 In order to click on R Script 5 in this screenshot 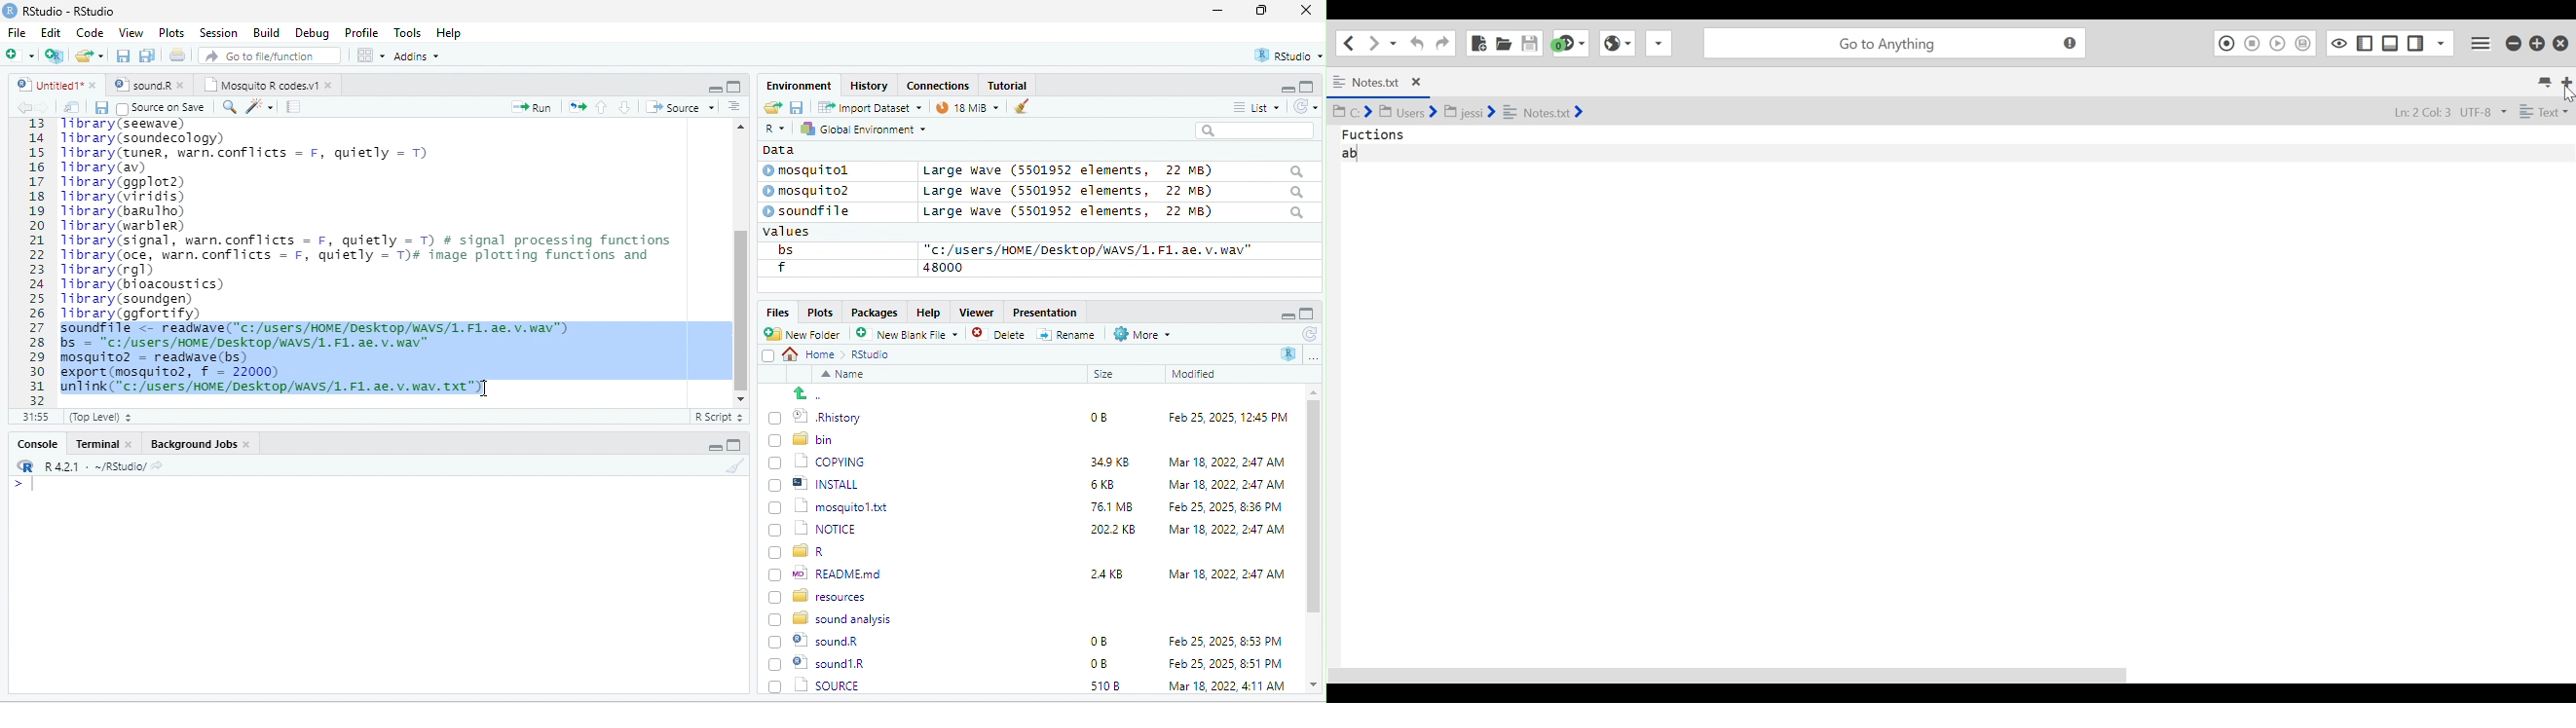, I will do `click(720, 417)`.